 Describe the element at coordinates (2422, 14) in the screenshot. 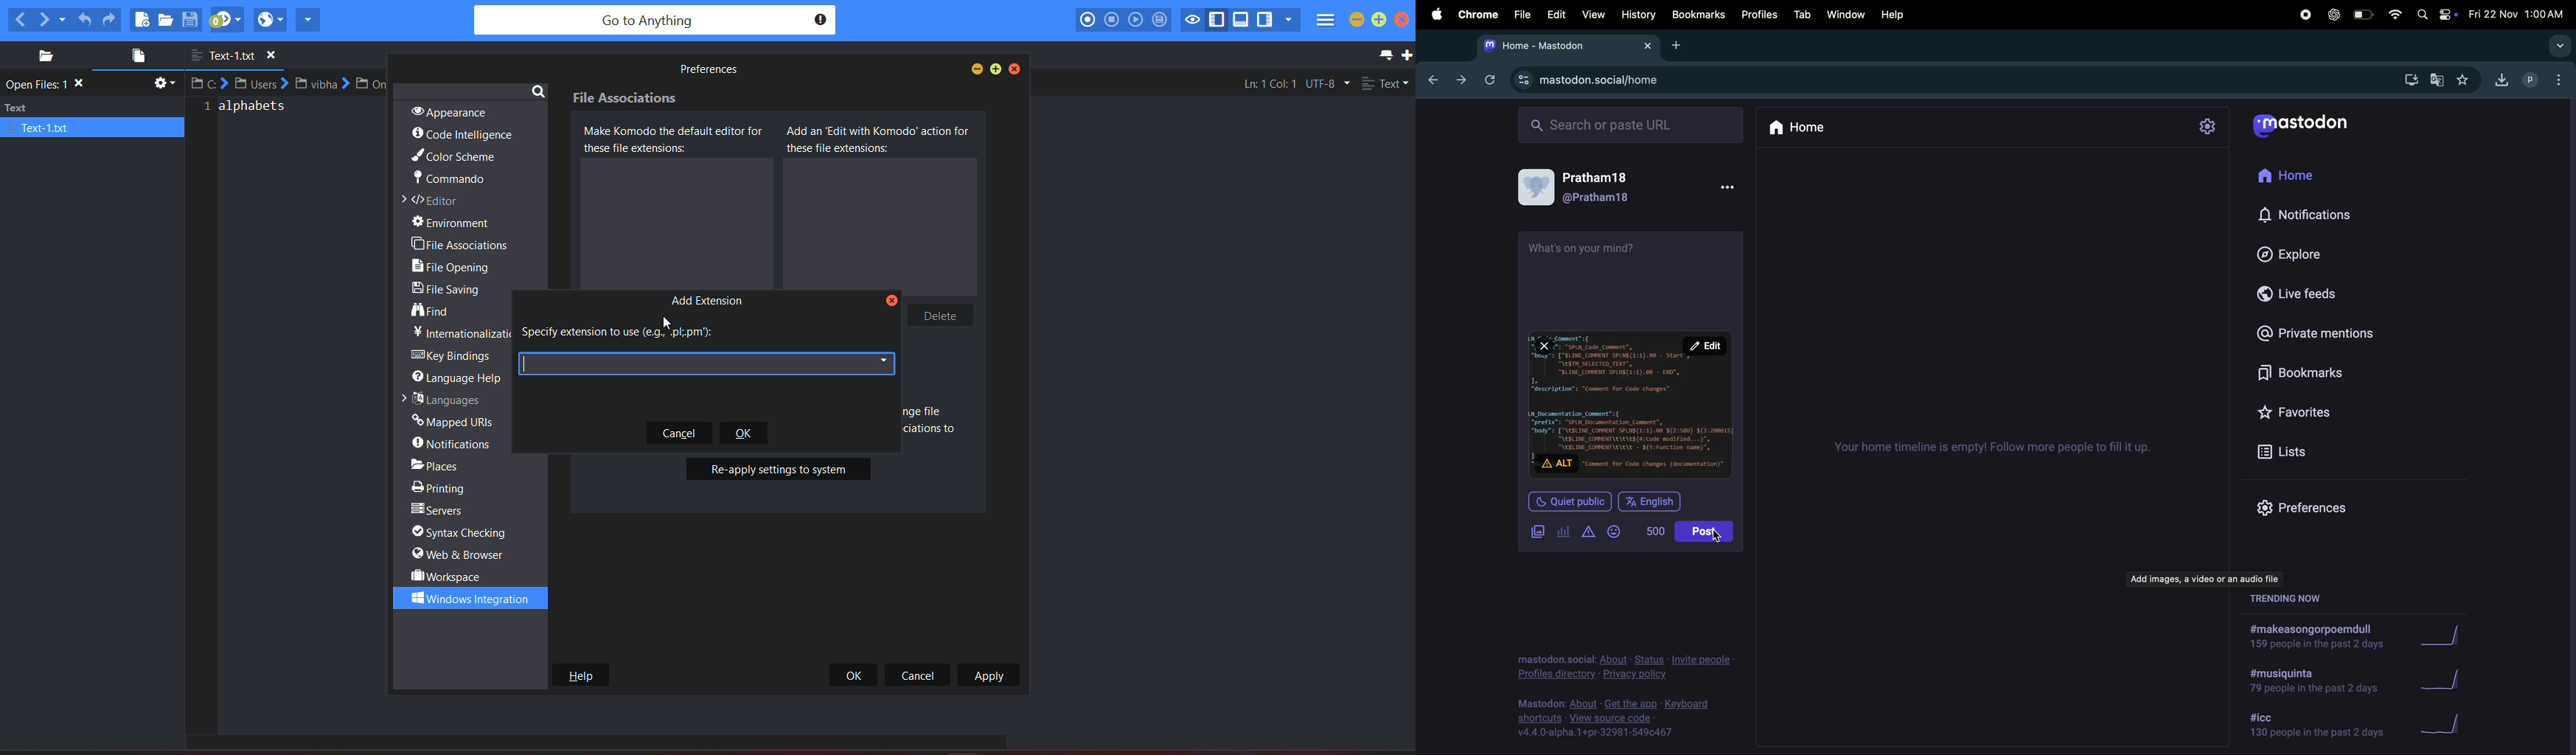

I see `spotlight search` at that location.